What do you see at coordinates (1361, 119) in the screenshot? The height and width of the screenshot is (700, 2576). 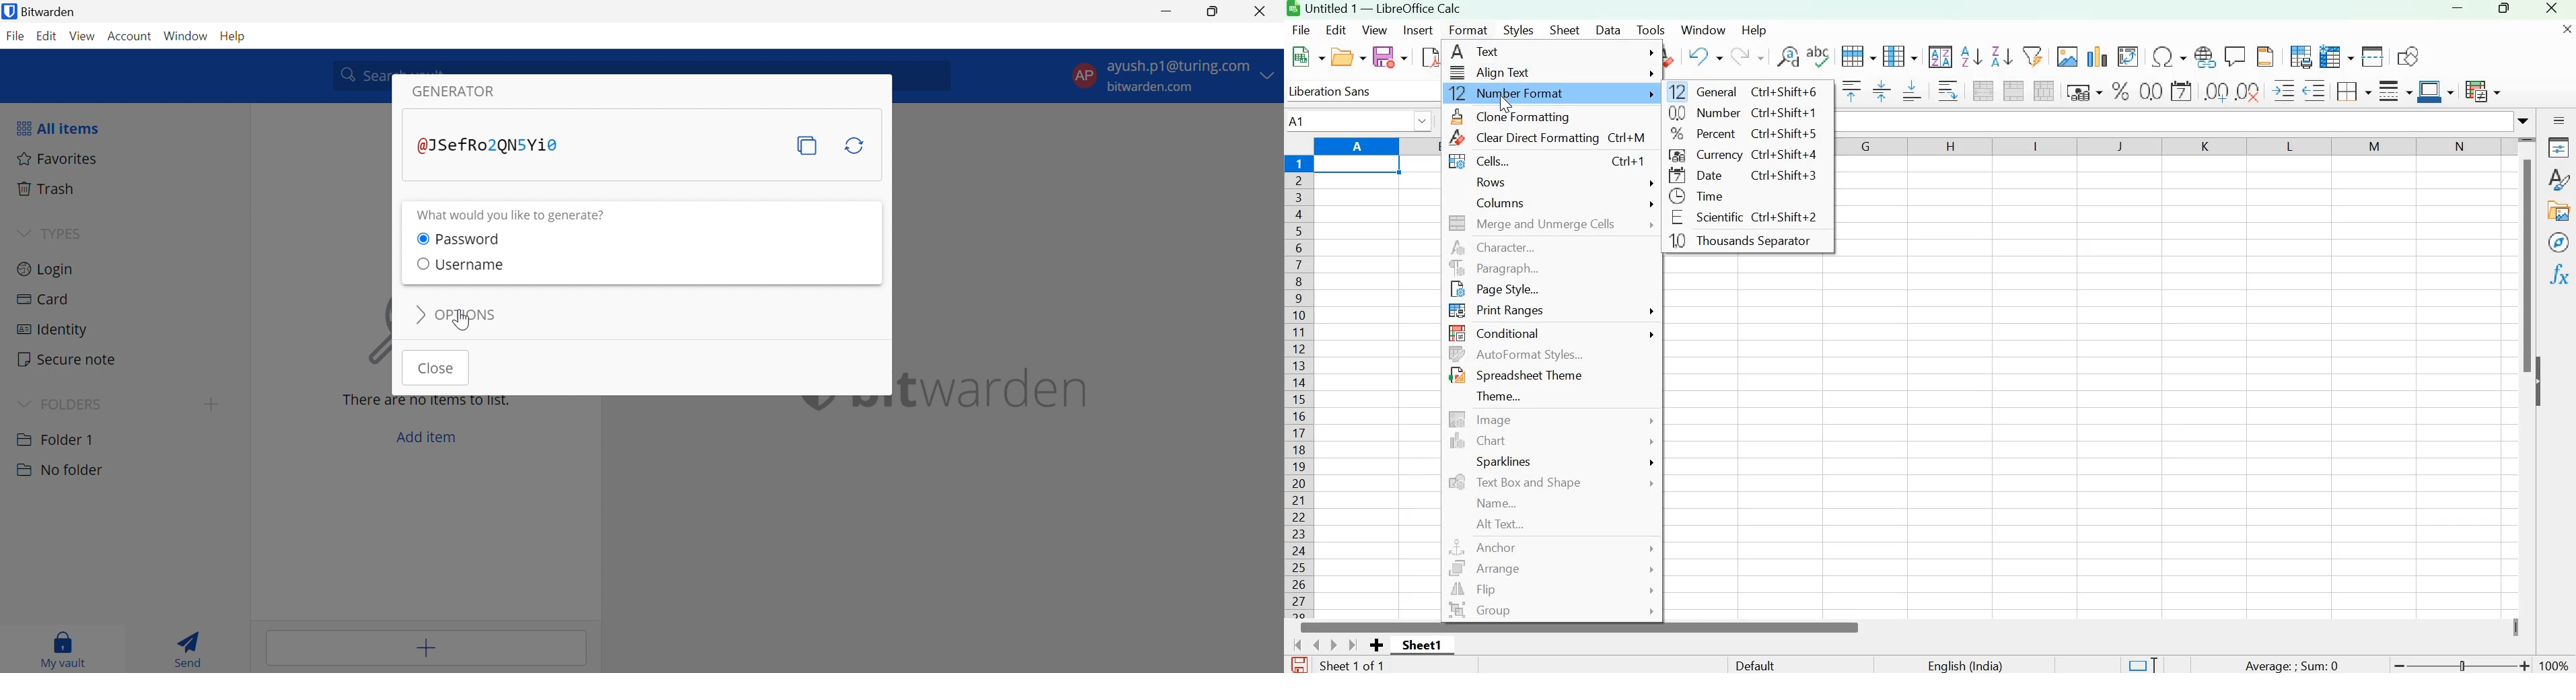 I see `A1` at bounding box center [1361, 119].